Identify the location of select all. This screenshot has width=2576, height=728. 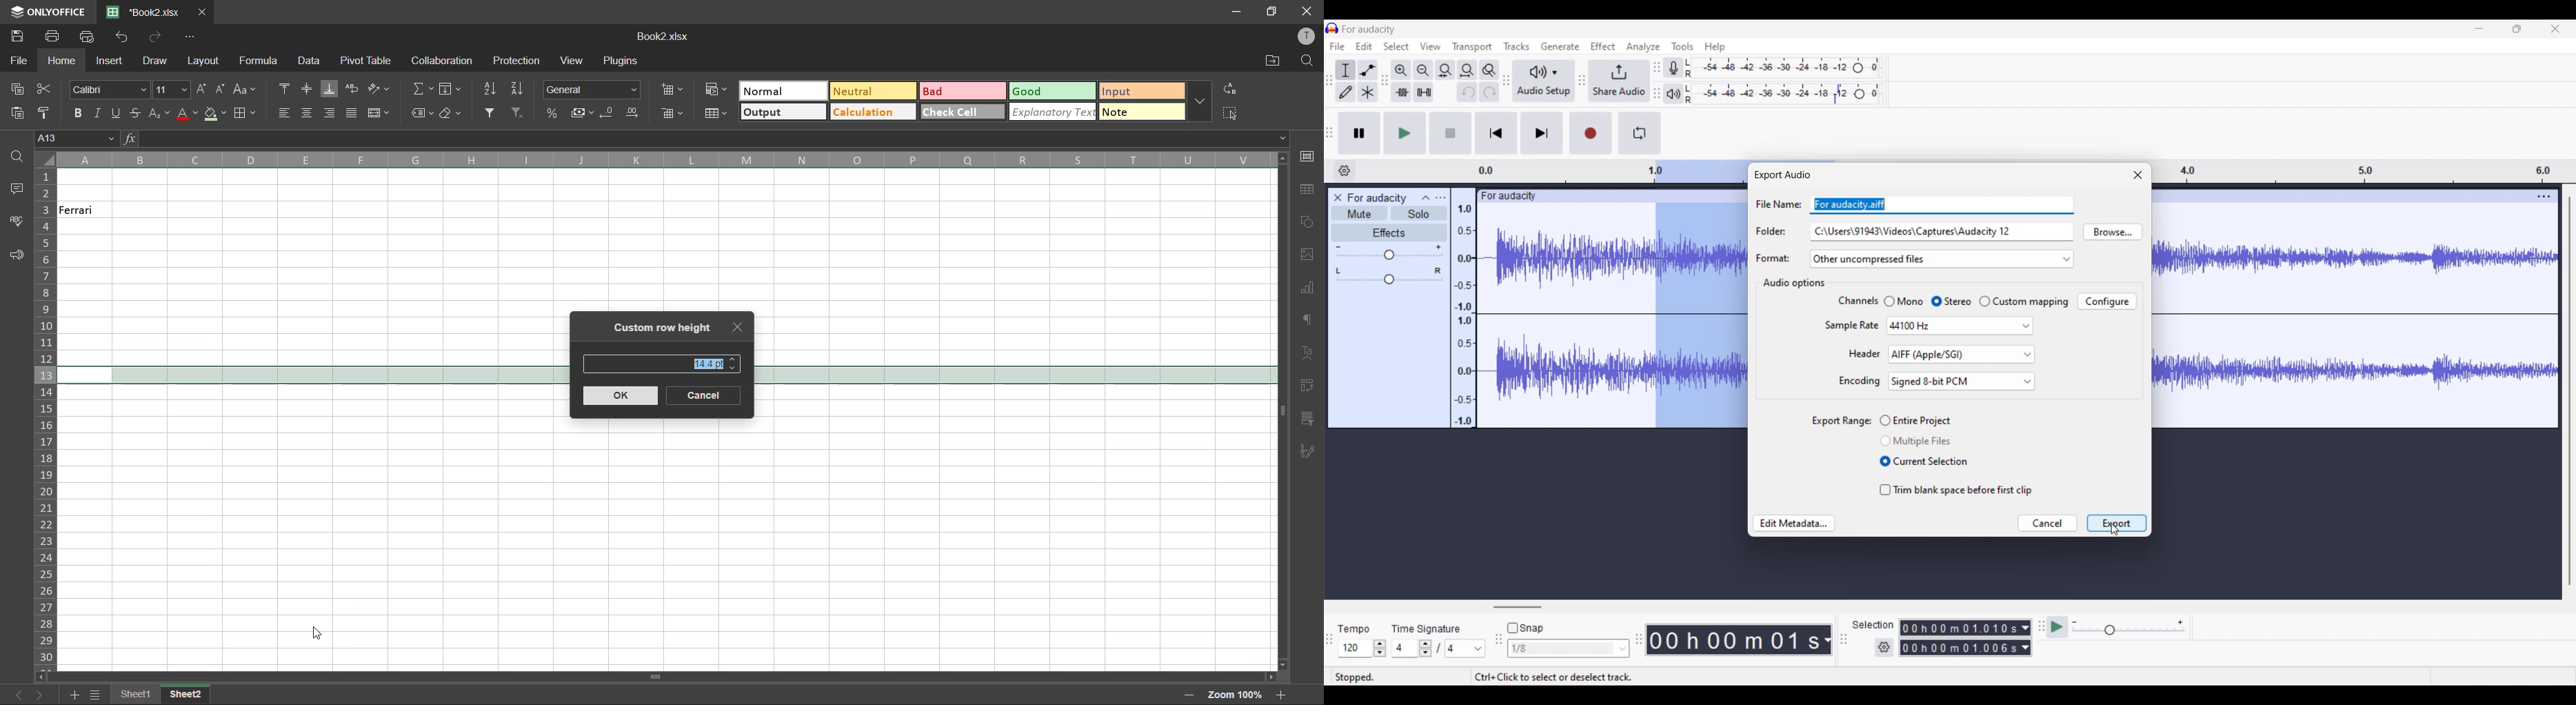
(1228, 113).